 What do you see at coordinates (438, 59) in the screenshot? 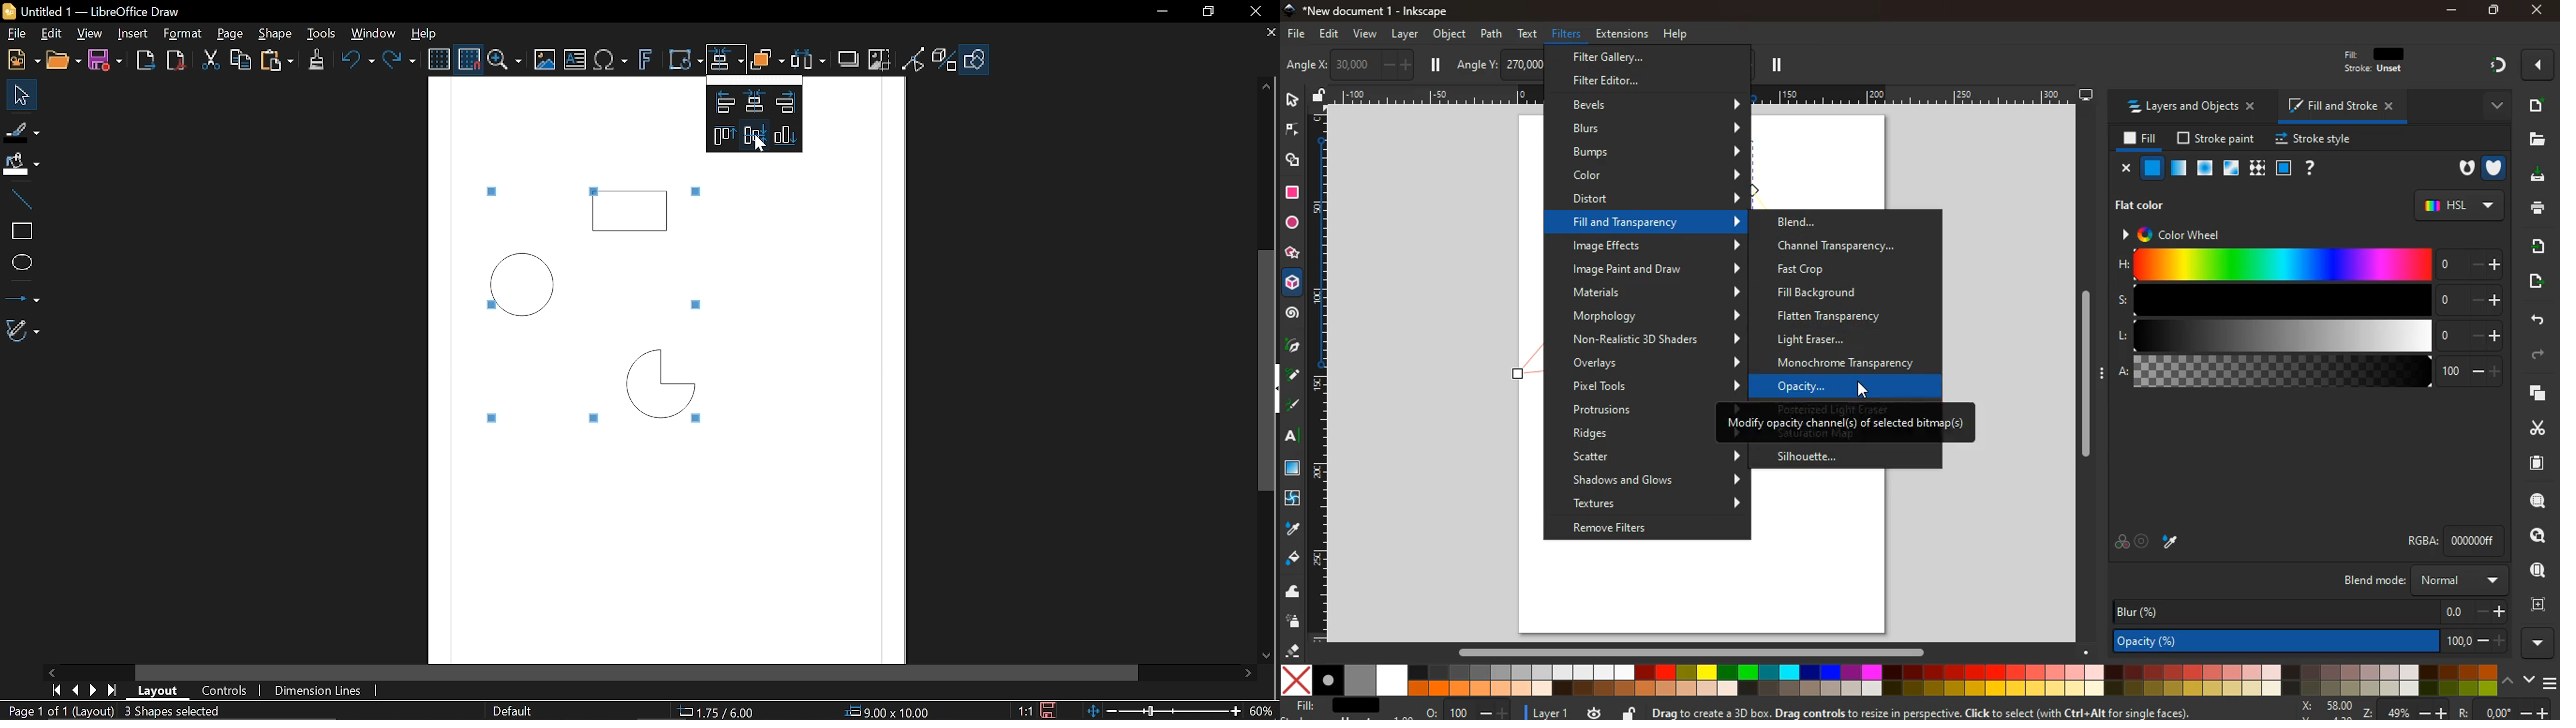
I see `Display grid` at bounding box center [438, 59].